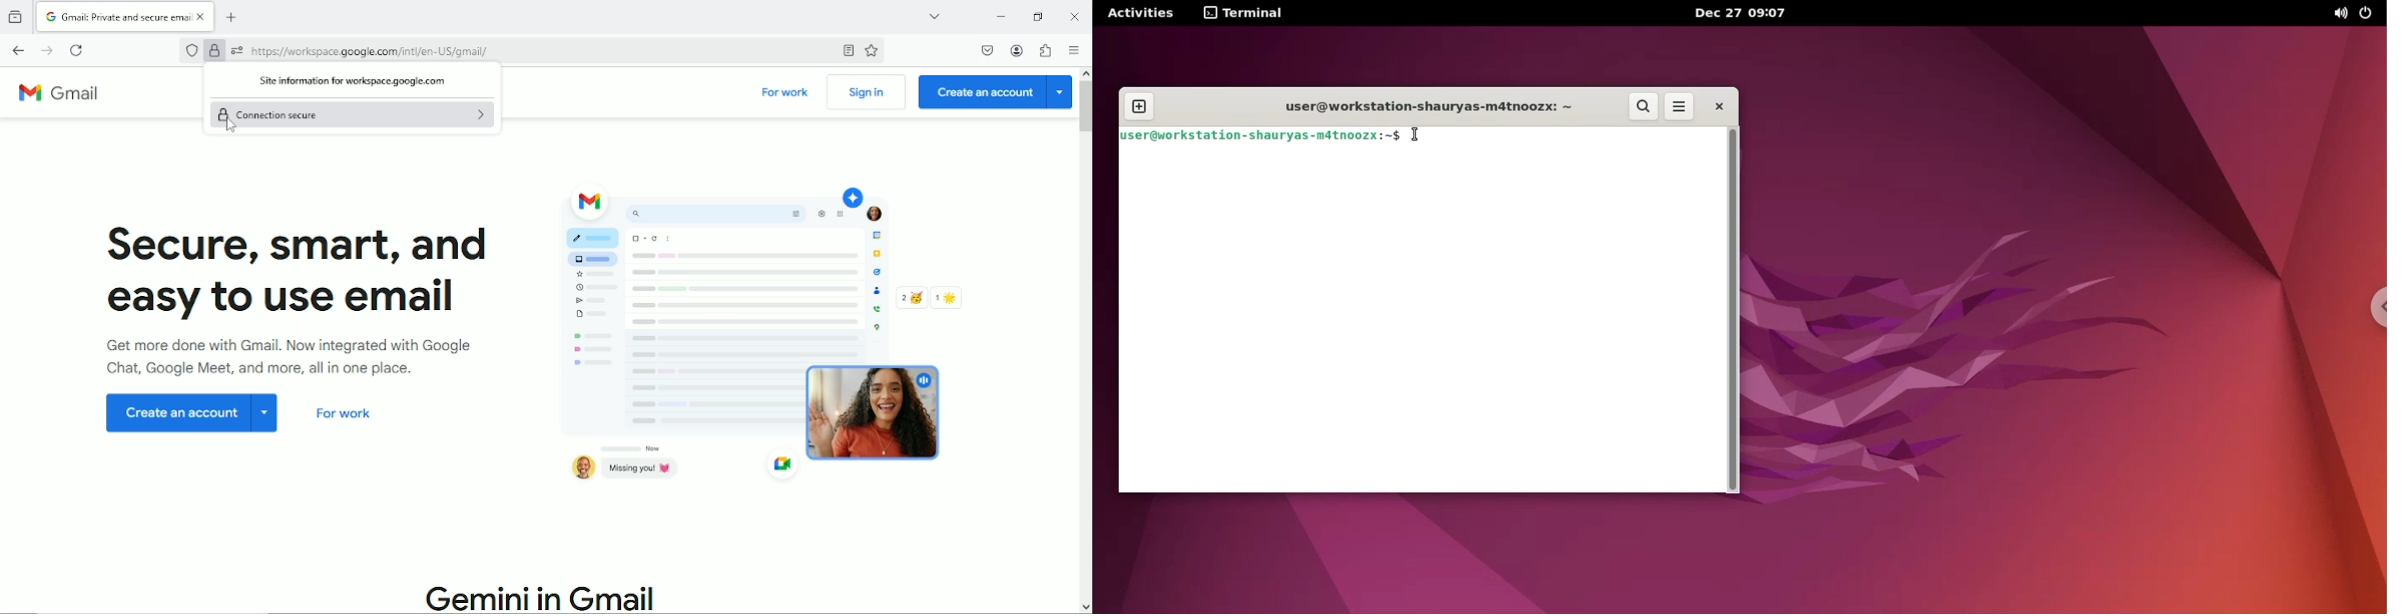 Image resolution: width=2408 pixels, height=616 pixels. What do you see at coordinates (191, 412) in the screenshot?
I see `Create an account` at bounding box center [191, 412].